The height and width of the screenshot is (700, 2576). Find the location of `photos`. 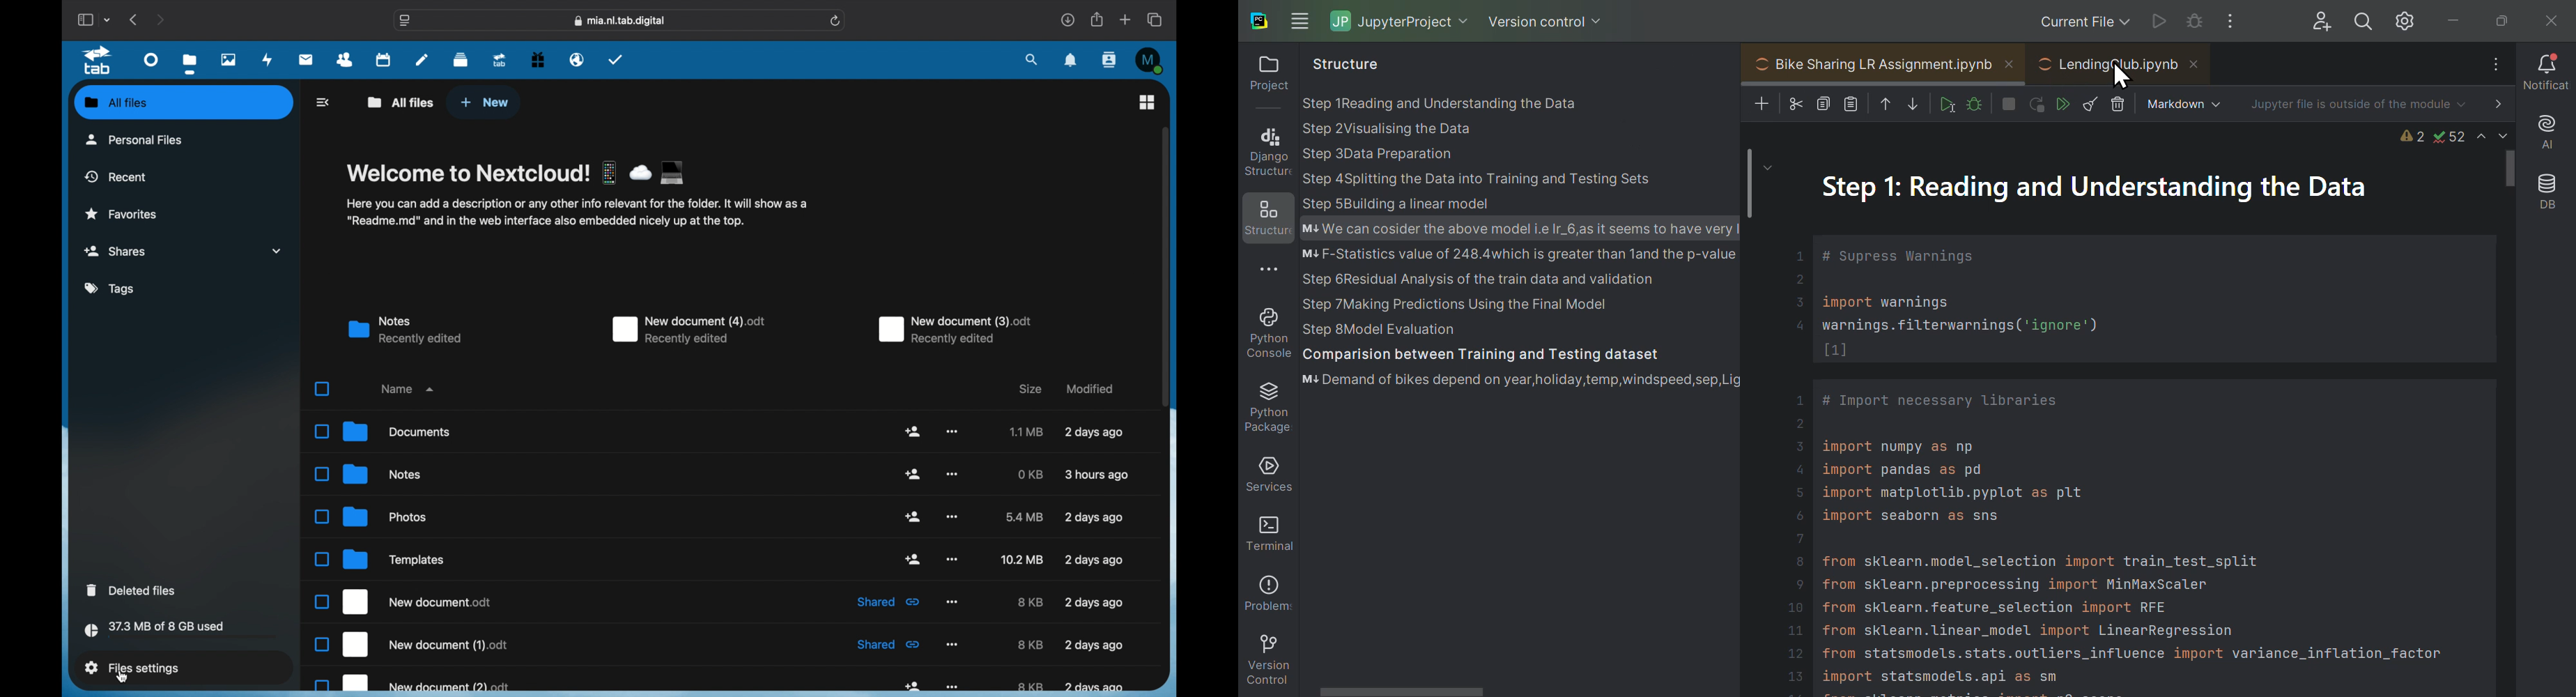

photos is located at coordinates (372, 517).